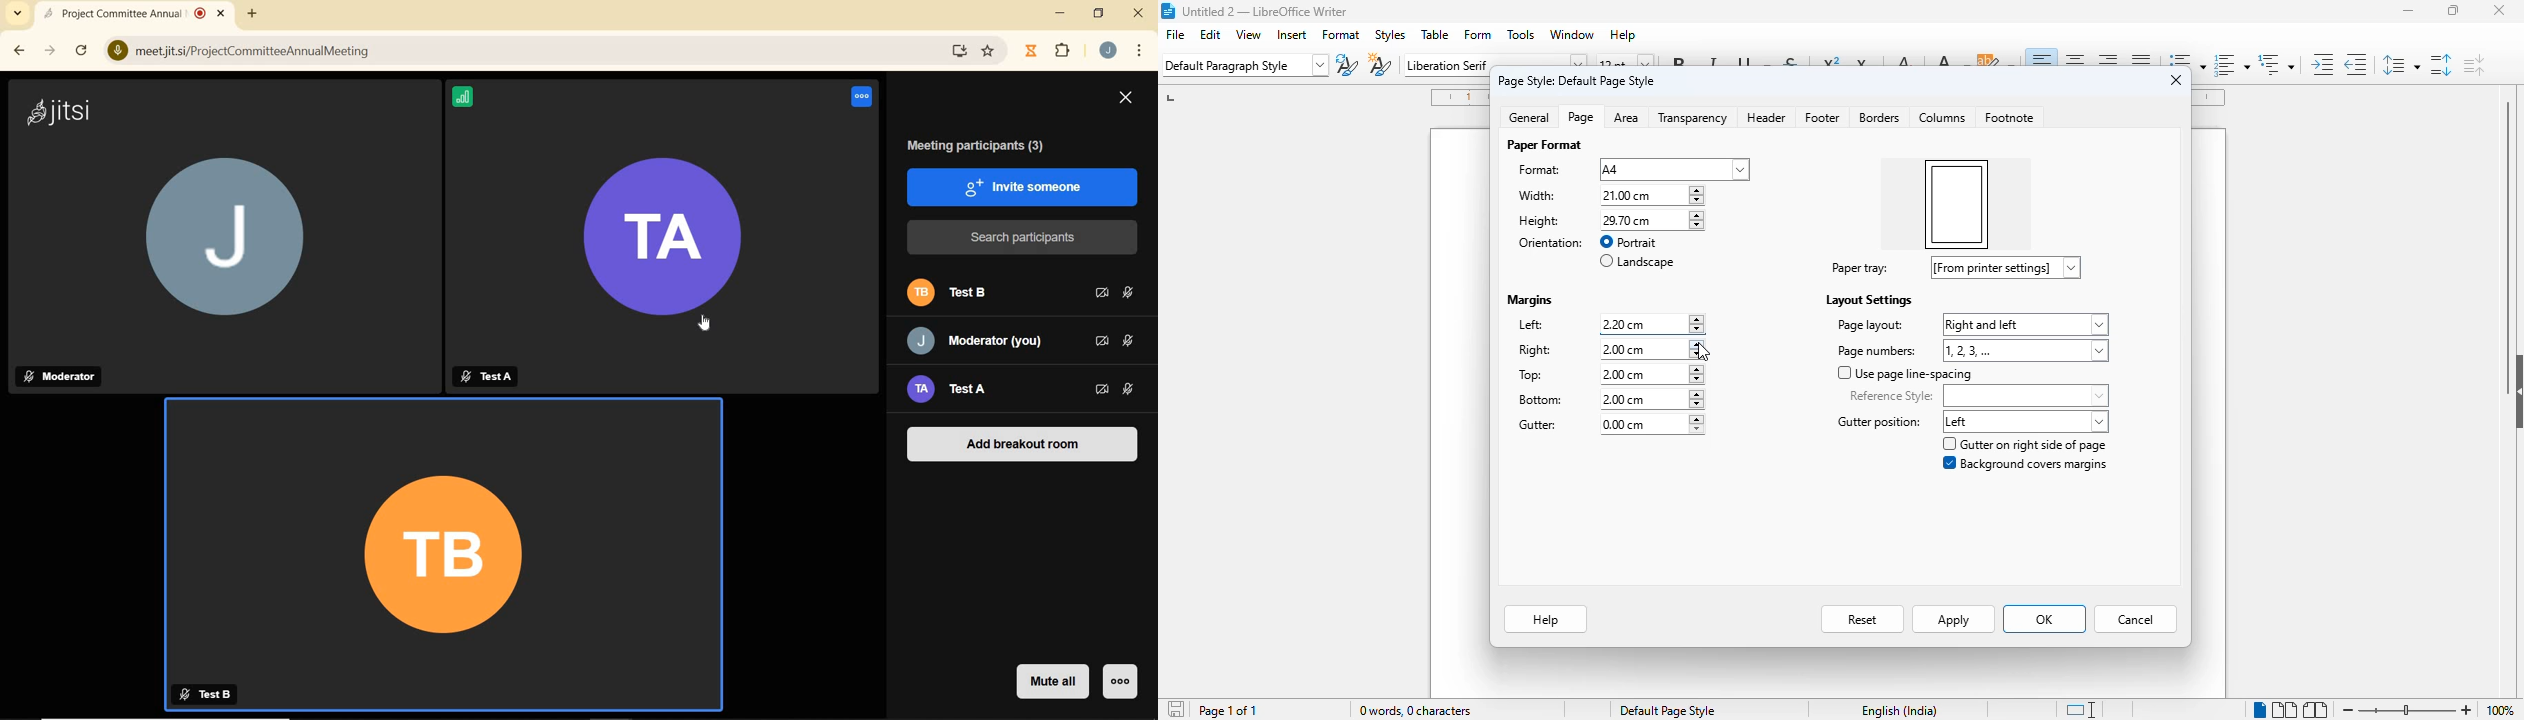  I want to click on paper tray options, so click(1998, 268).